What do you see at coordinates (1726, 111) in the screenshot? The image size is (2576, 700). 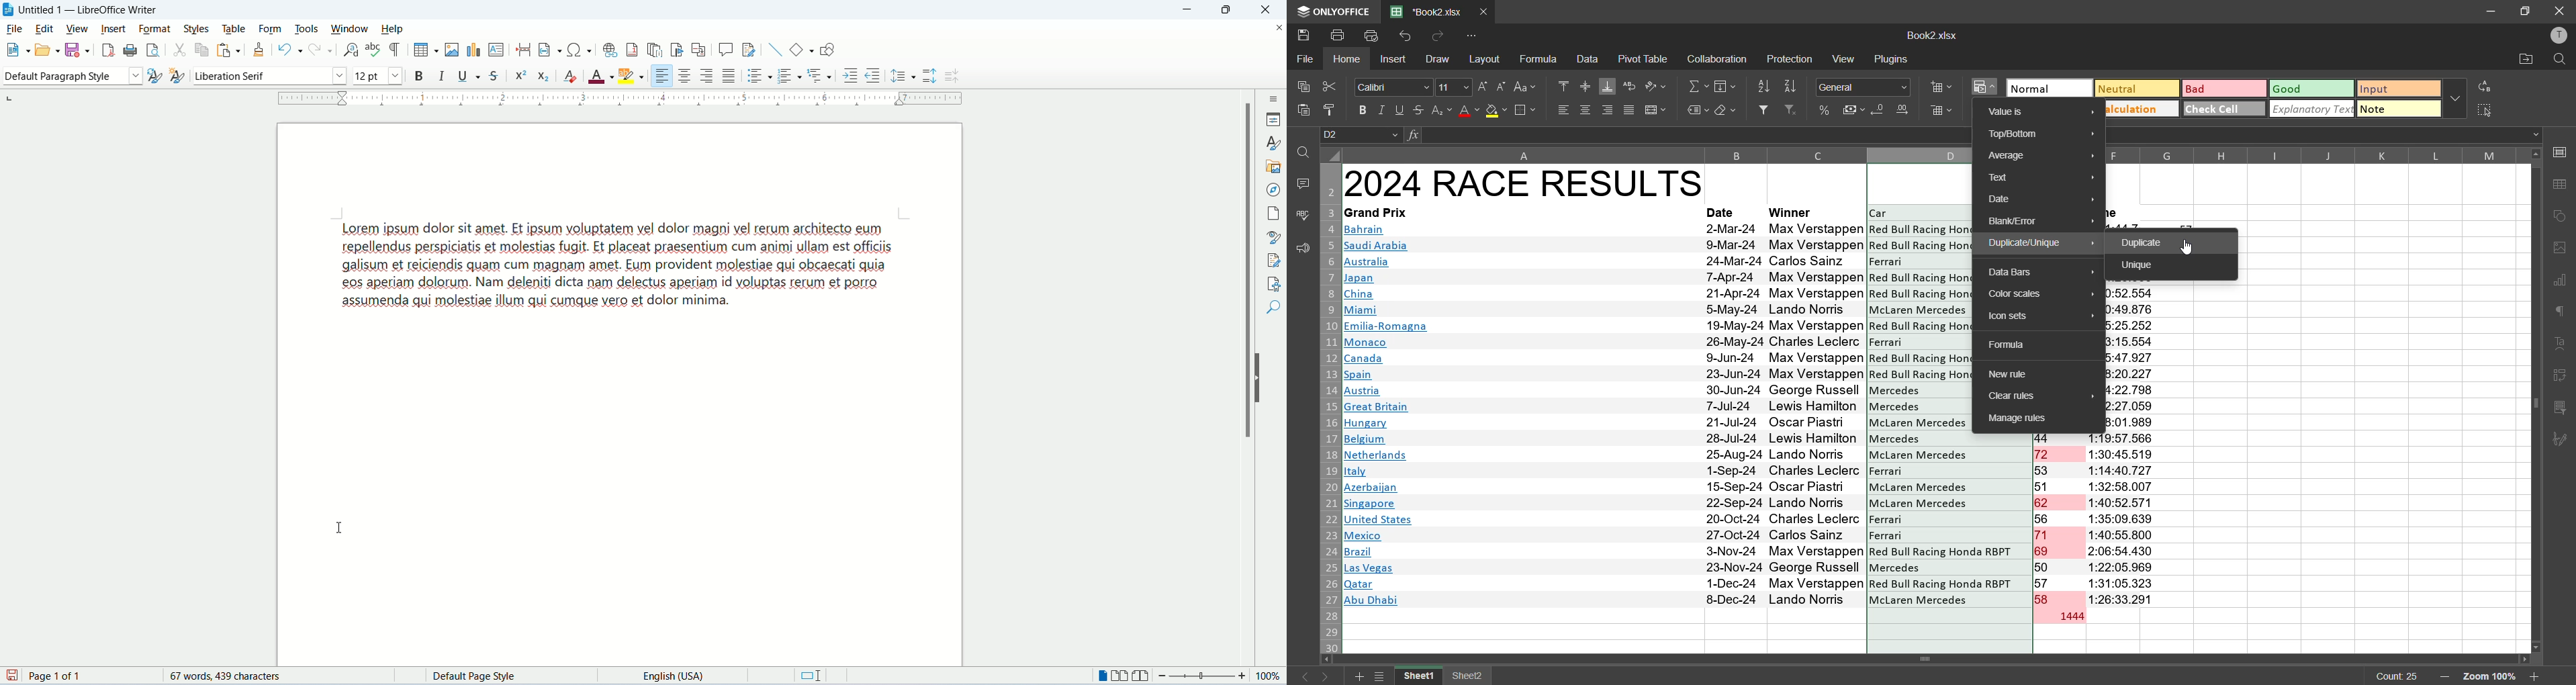 I see `clear` at bounding box center [1726, 111].